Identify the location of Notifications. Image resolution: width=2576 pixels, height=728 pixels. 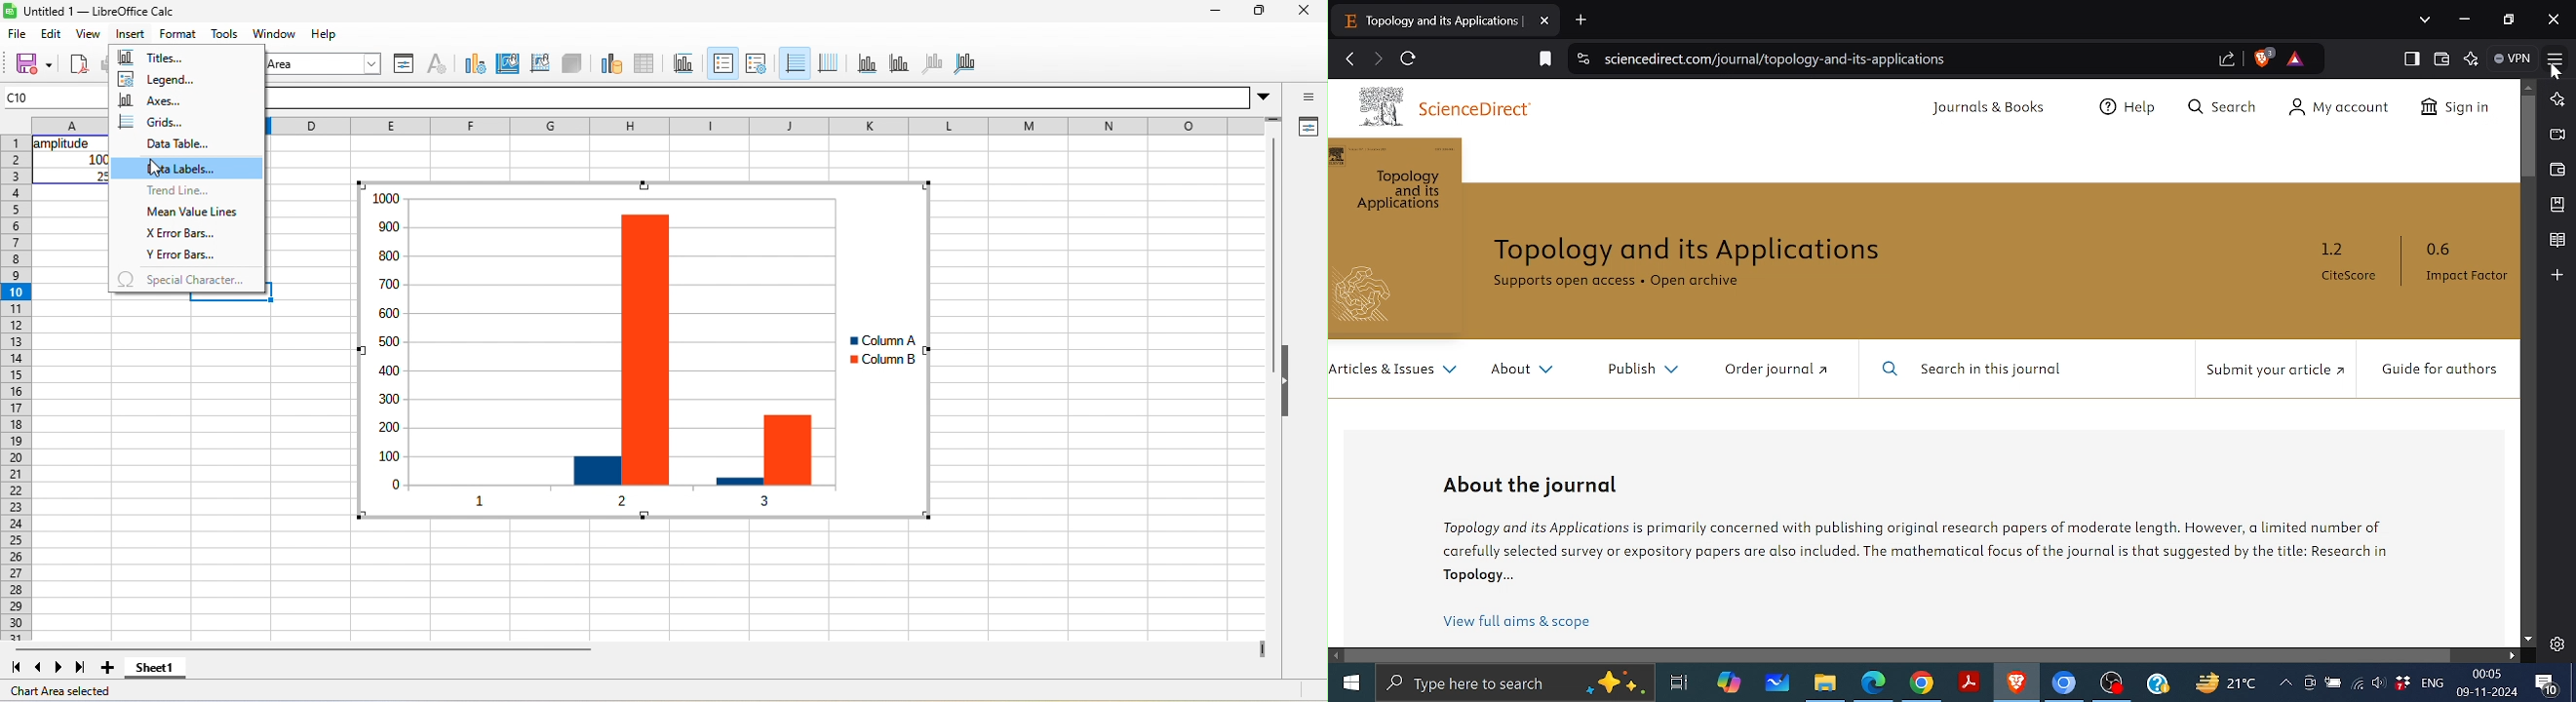
(2547, 683).